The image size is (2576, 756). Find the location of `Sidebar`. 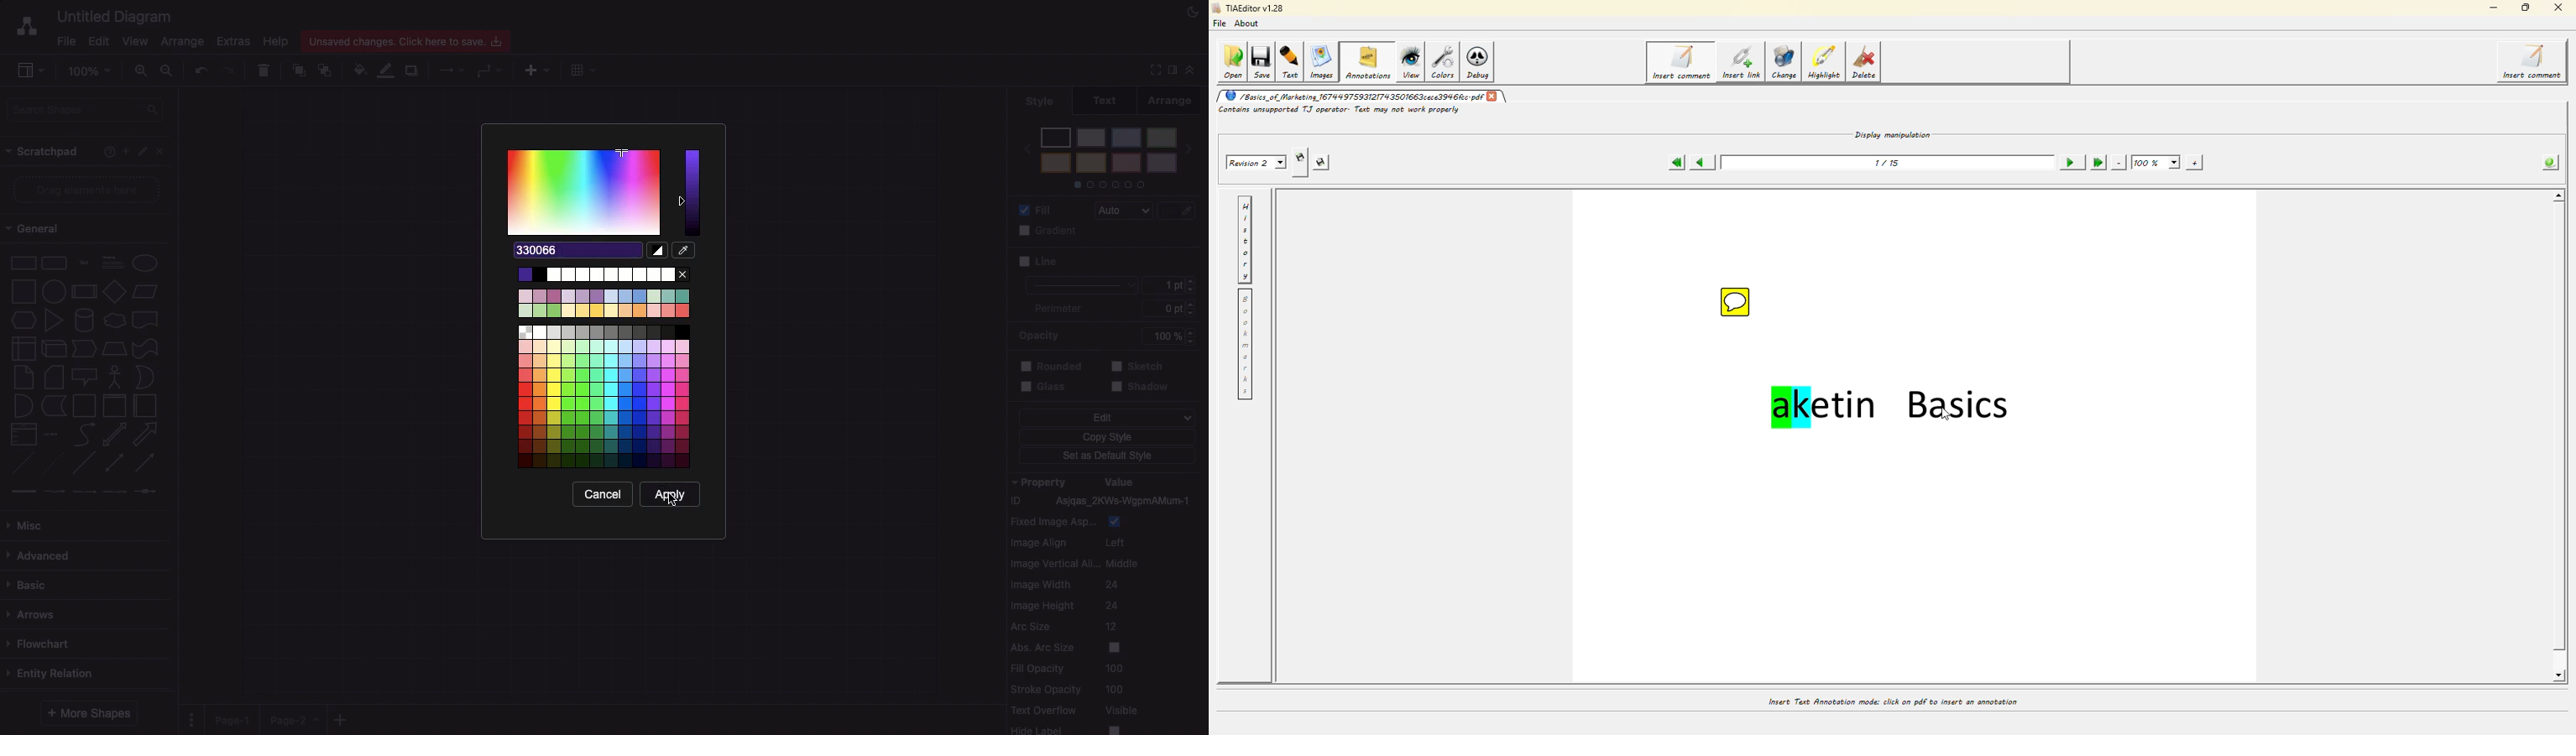

Sidebar is located at coordinates (32, 71).